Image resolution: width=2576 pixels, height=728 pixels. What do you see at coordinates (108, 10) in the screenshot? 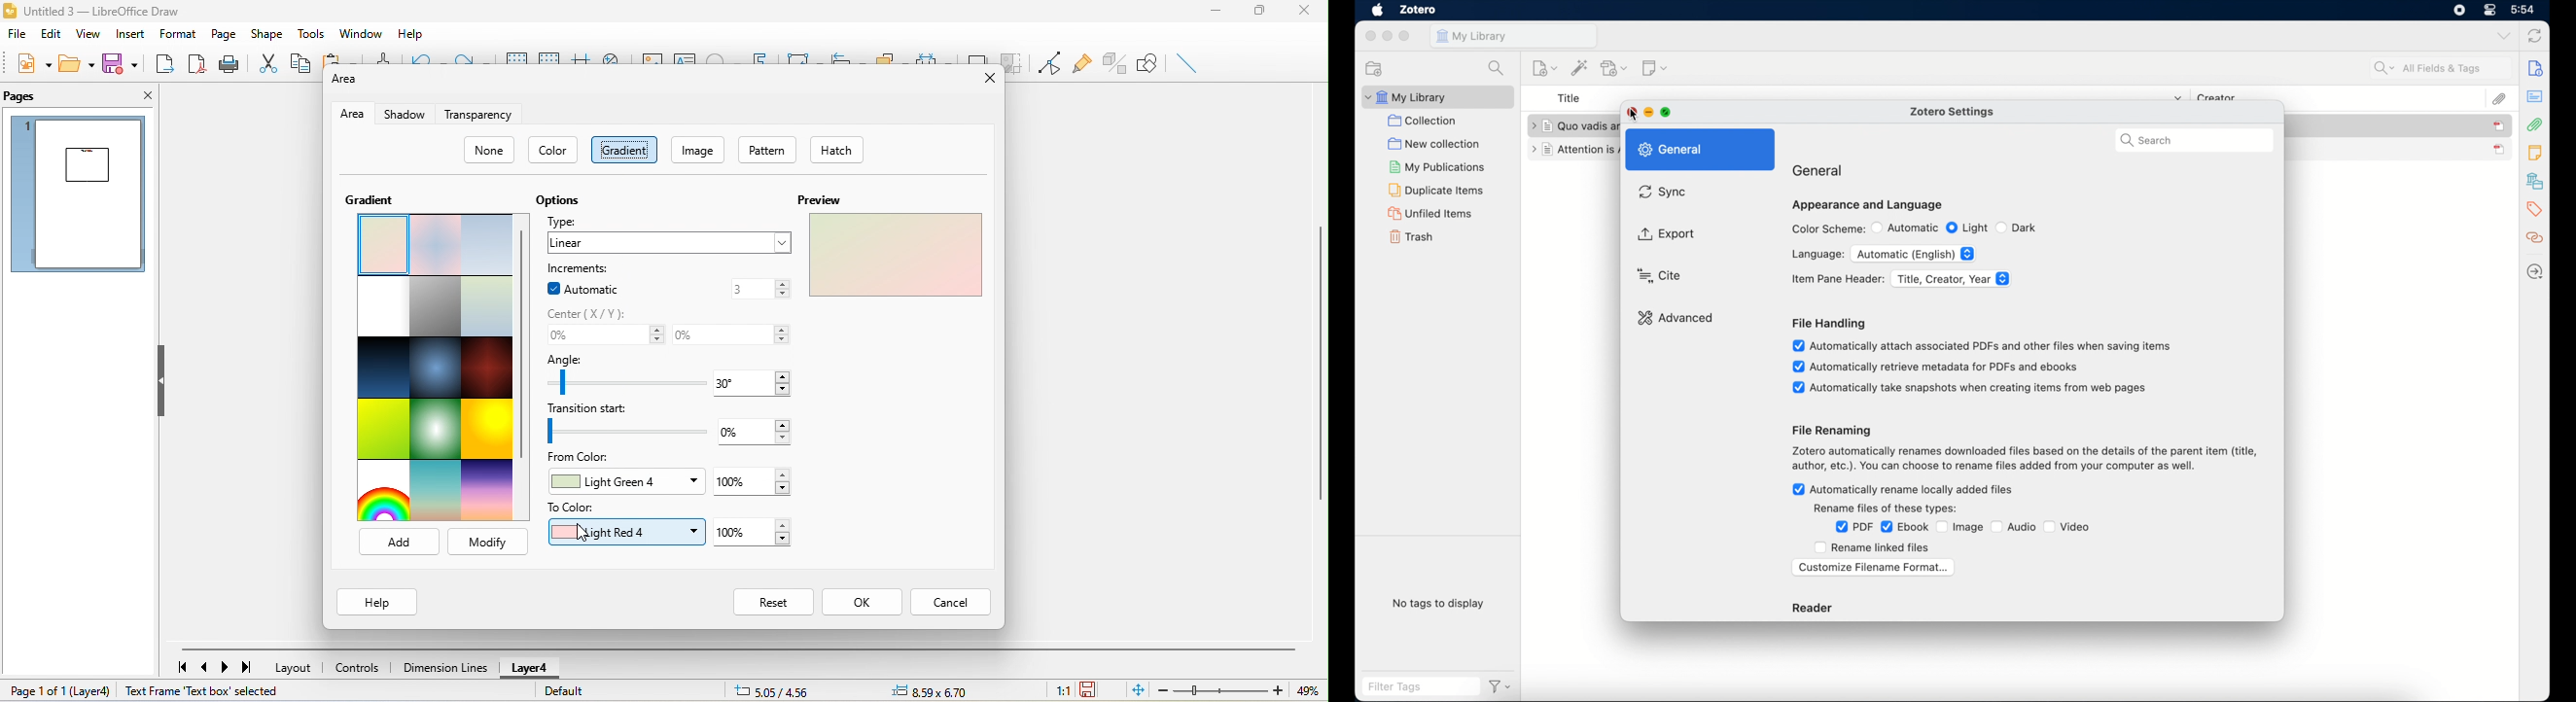
I see `untitled 3- libre office draw` at bounding box center [108, 10].